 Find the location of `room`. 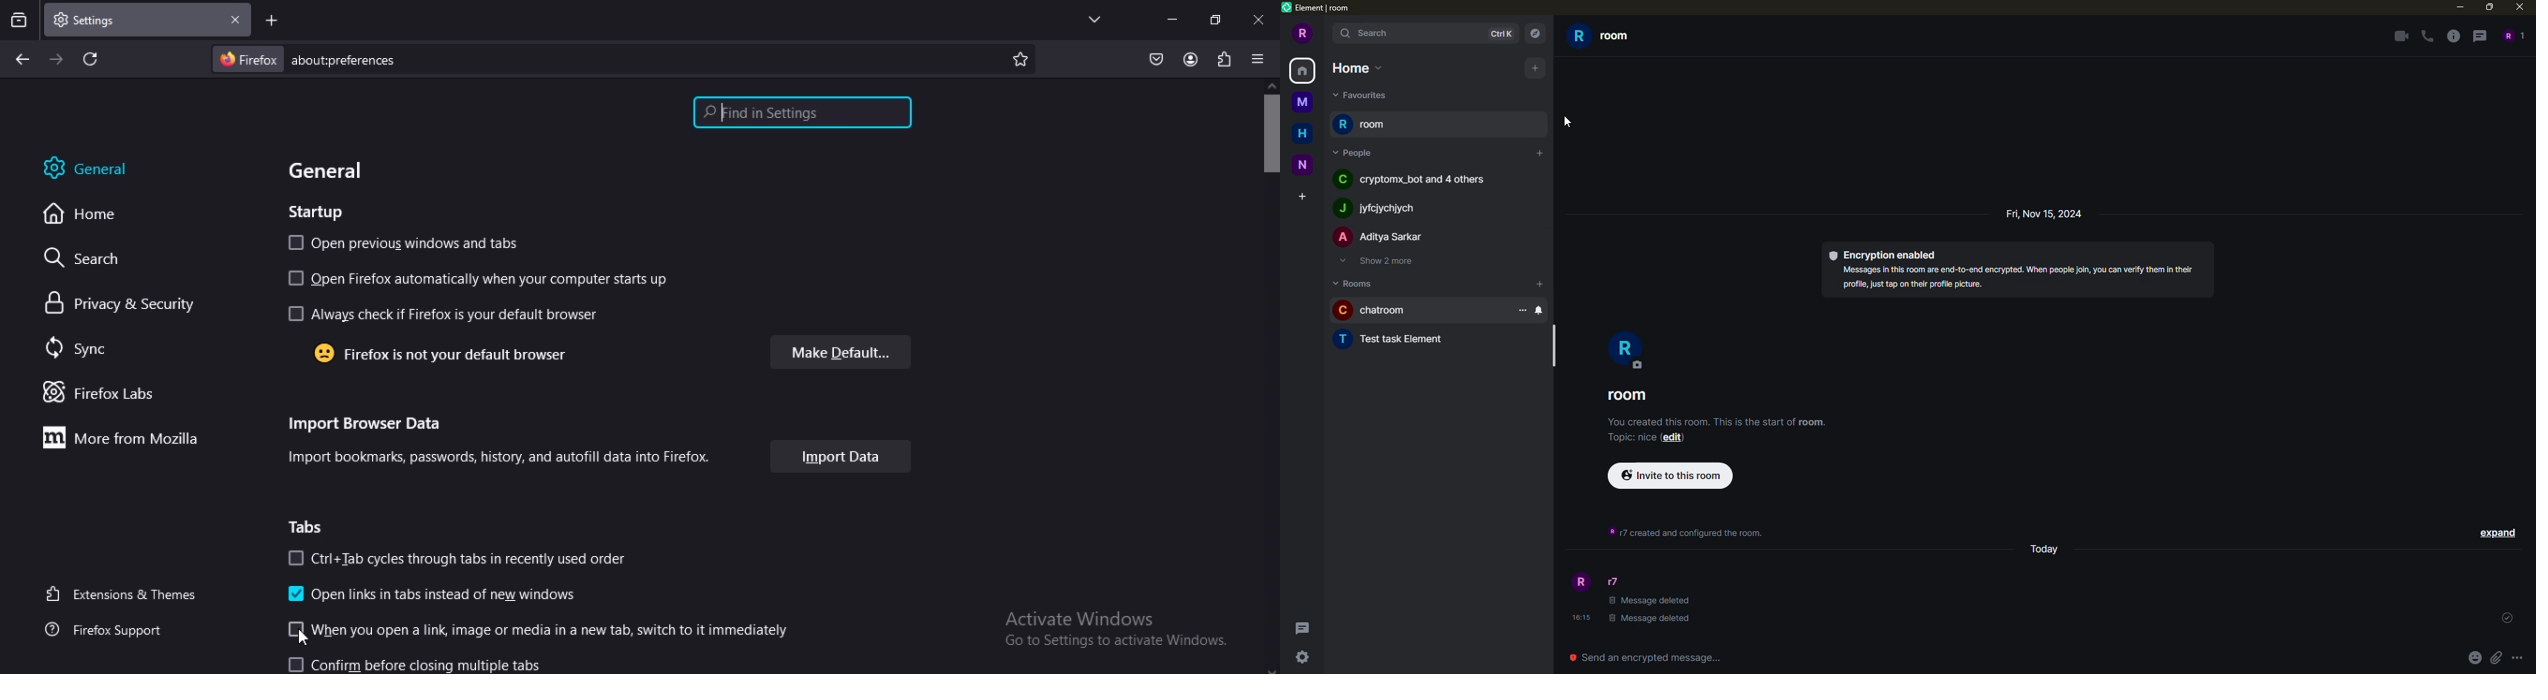

room is located at coordinates (1631, 396).